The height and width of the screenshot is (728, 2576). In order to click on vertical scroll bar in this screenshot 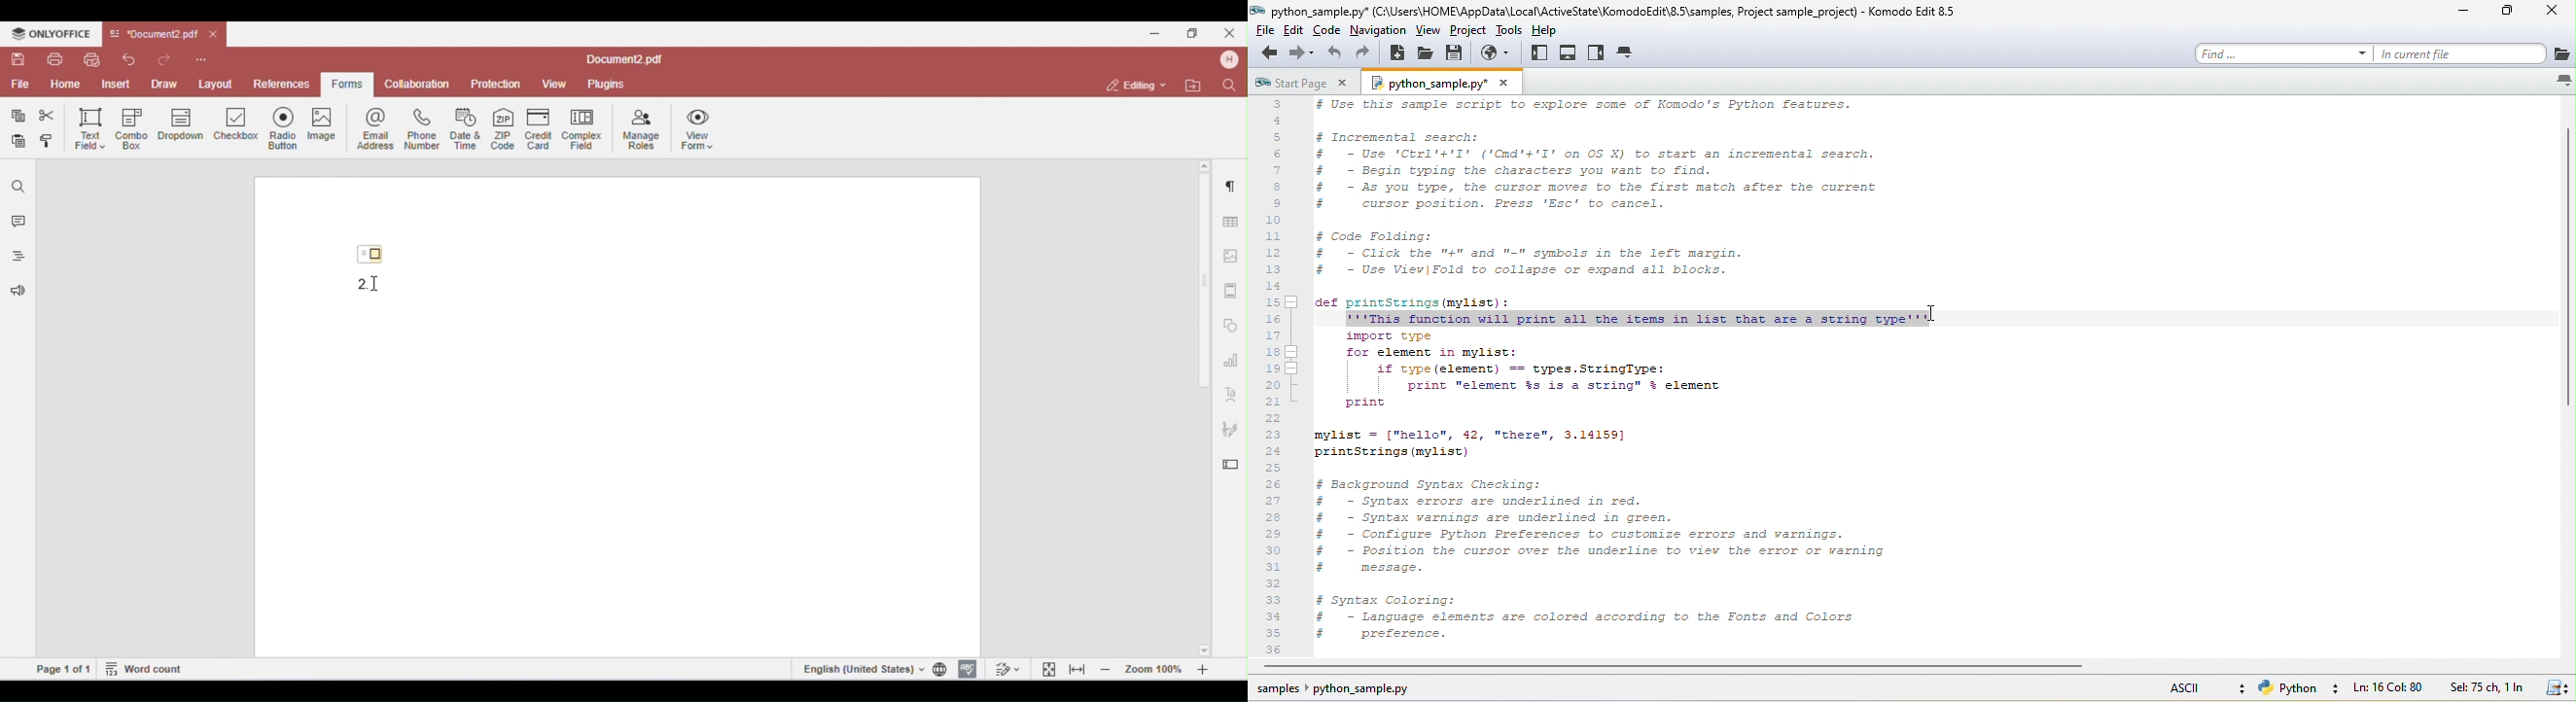, I will do `click(2563, 262)`.